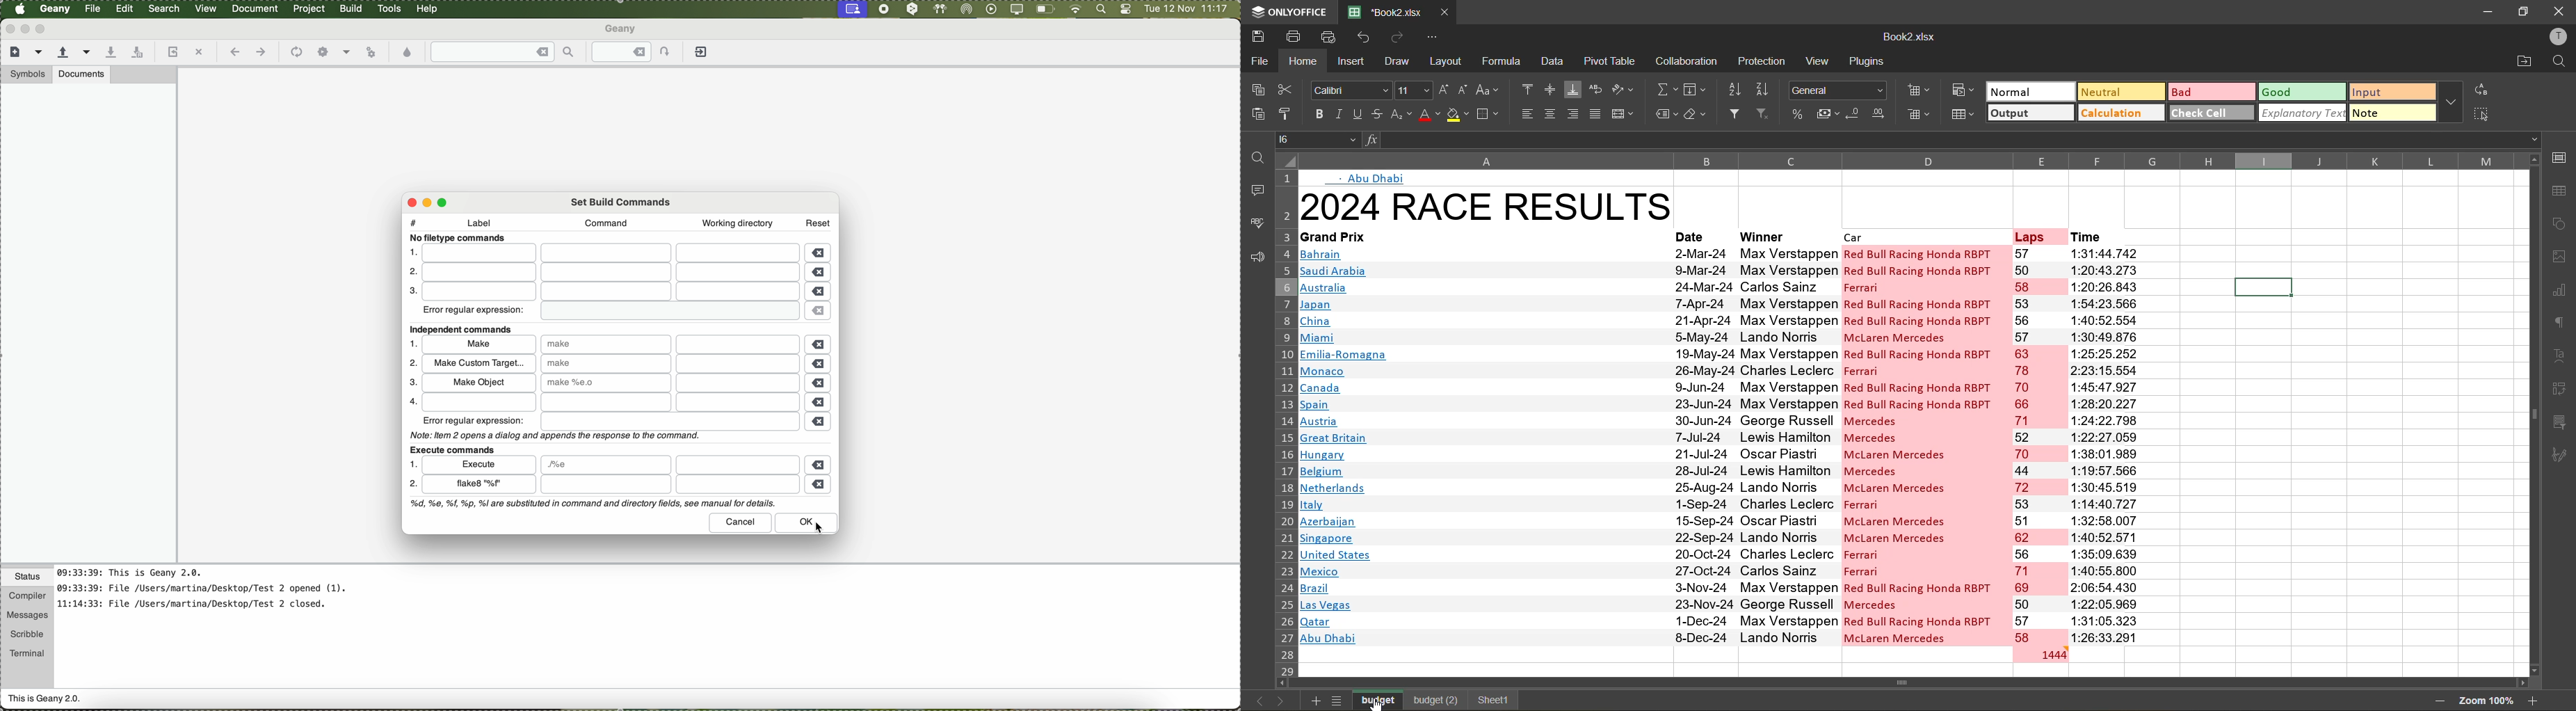 The width and height of the screenshot is (2576, 728). What do you see at coordinates (1529, 113) in the screenshot?
I see `align left` at bounding box center [1529, 113].